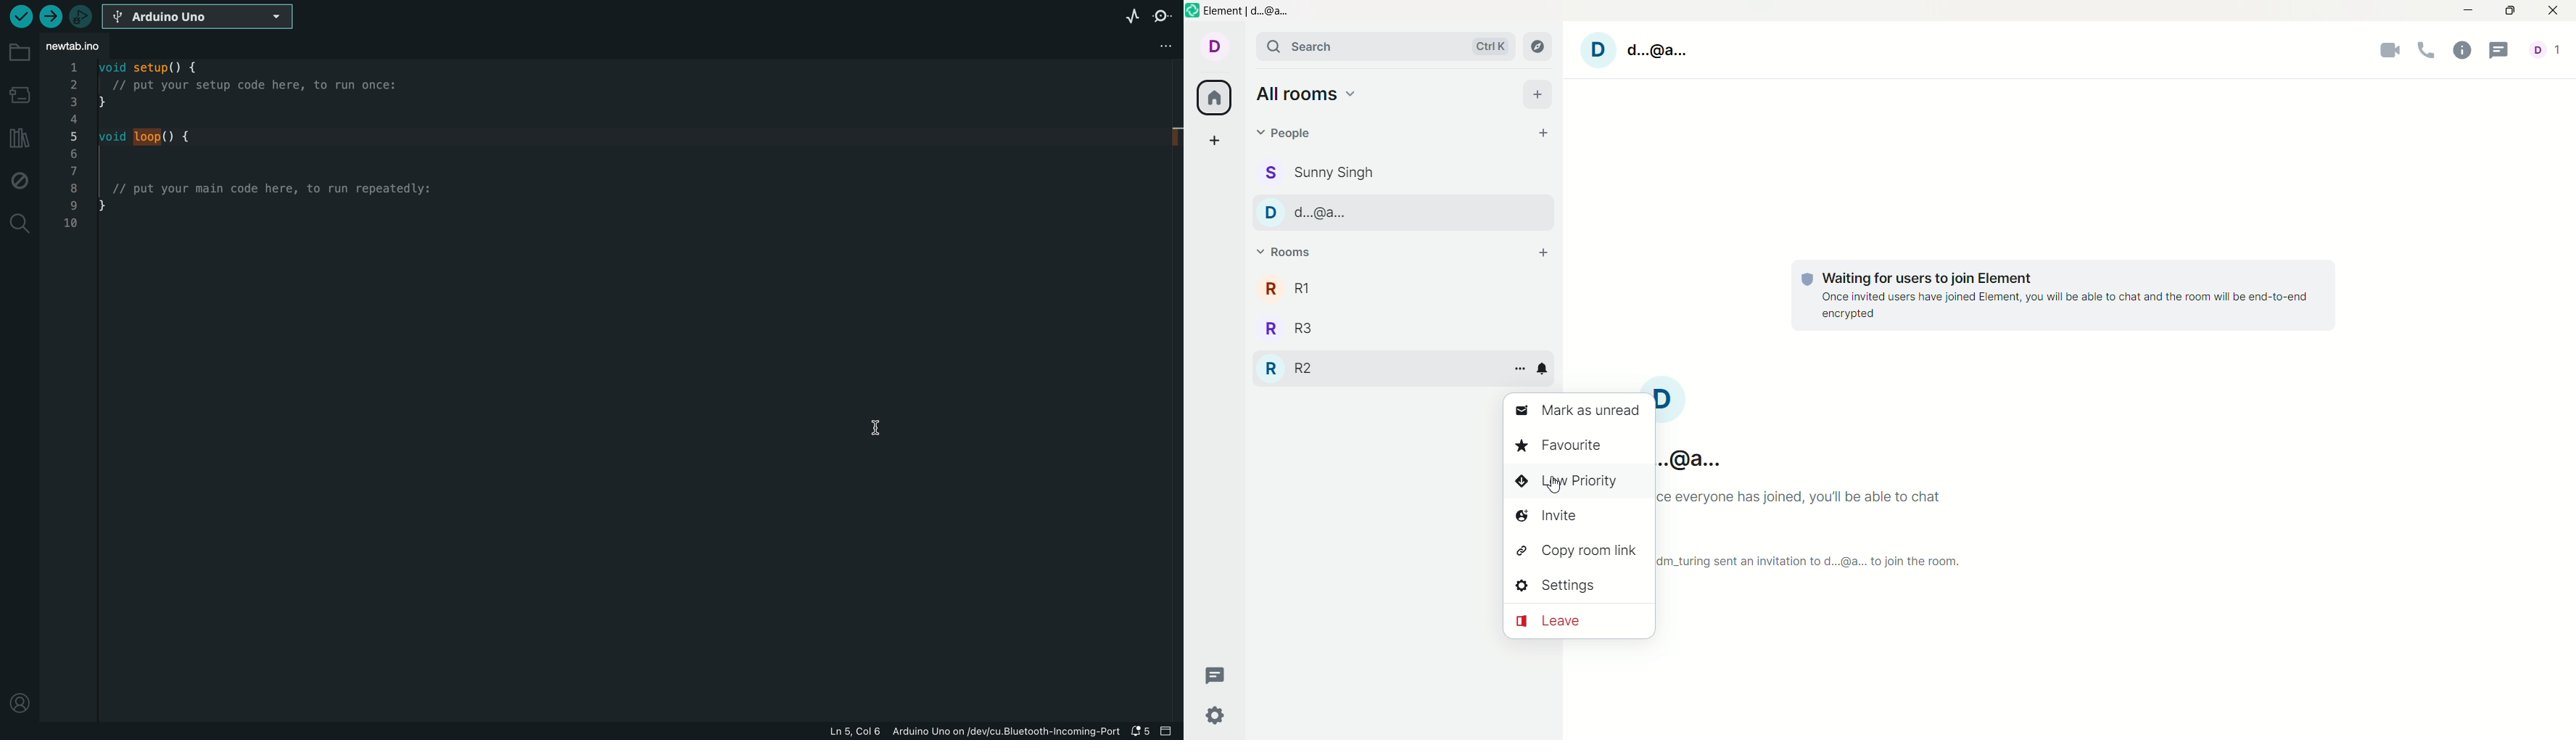 The image size is (2576, 756). Describe the element at coordinates (2511, 12) in the screenshot. I see `maximize` at that location.